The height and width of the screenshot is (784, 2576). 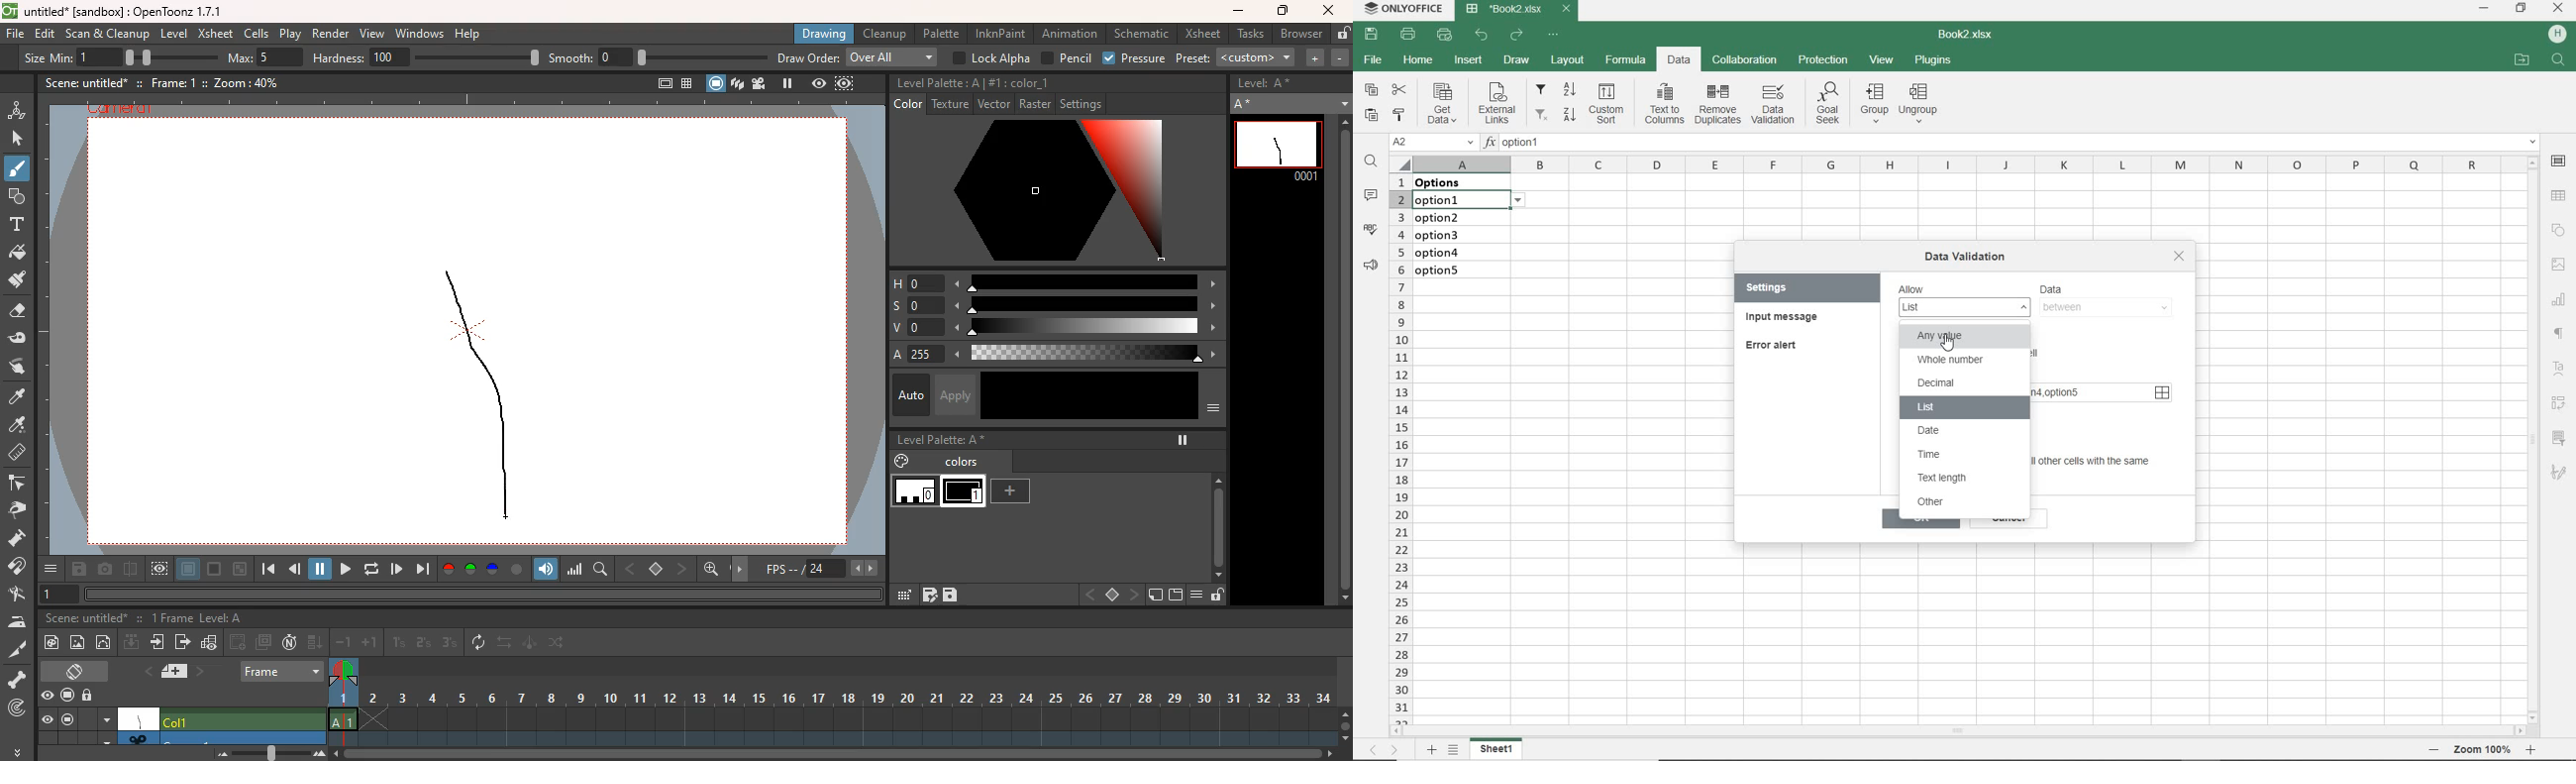 I want to click on IMAGE, so click(x=2561, y=265).